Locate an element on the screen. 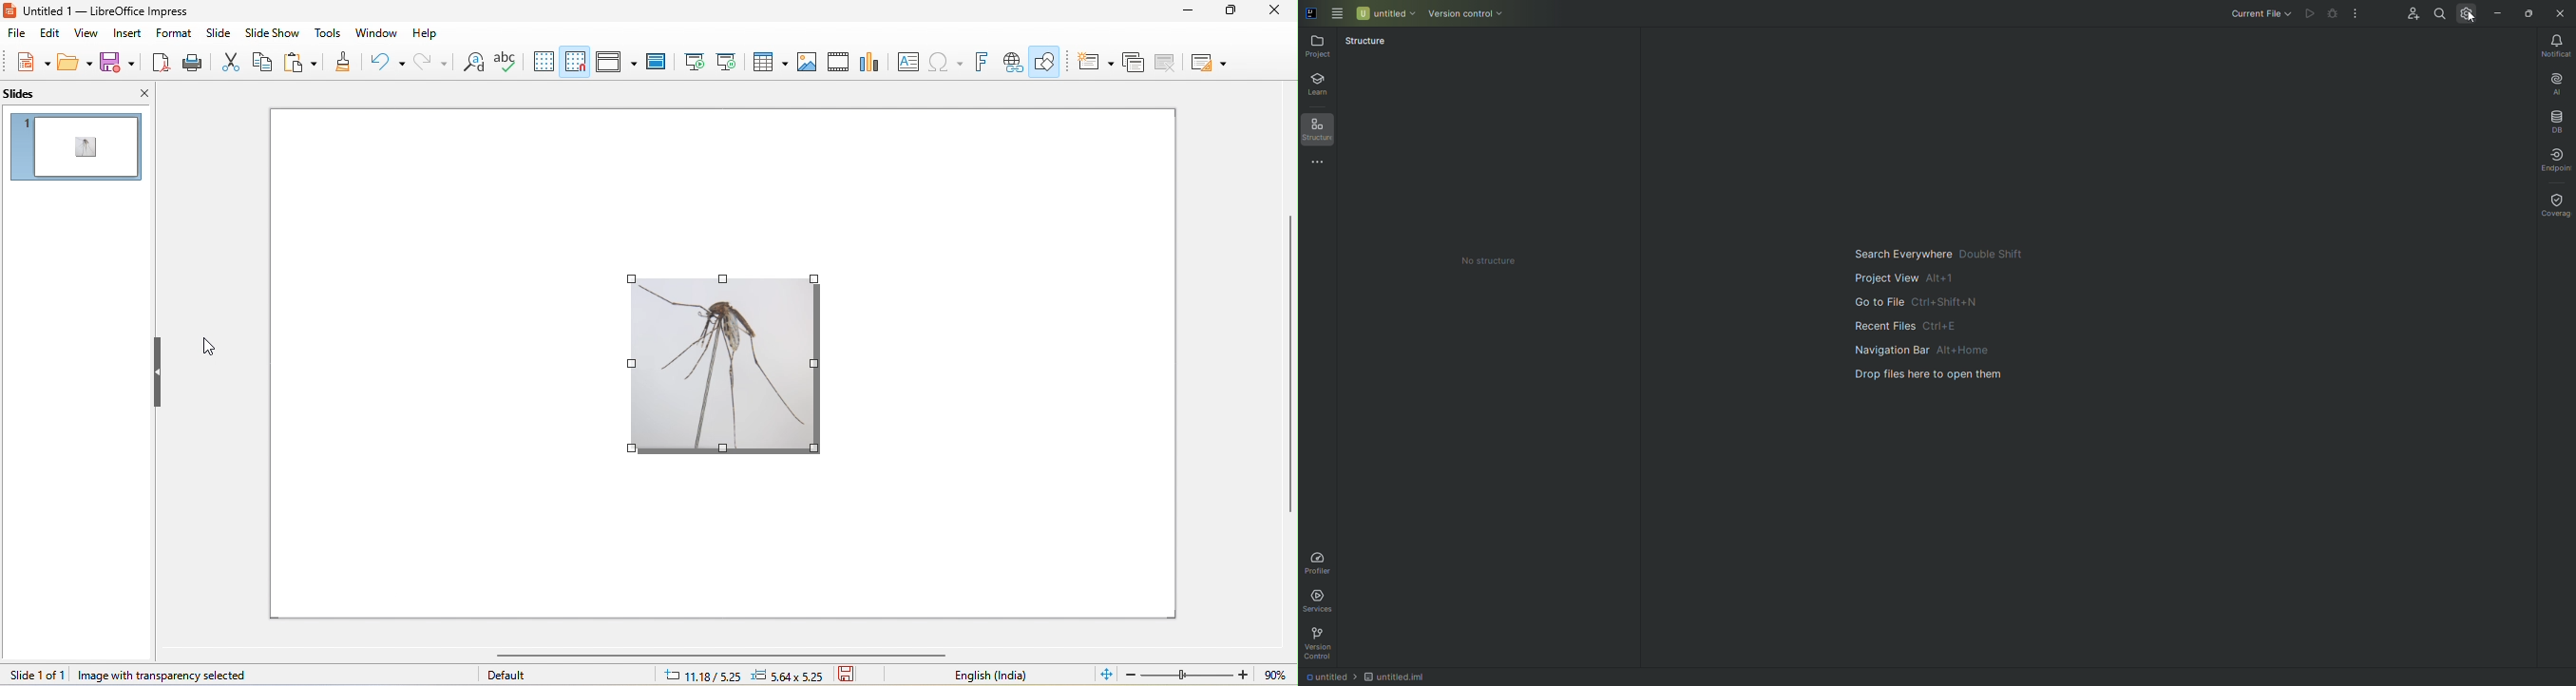 Image resolution: width=2576 pixels, height=700 pixels. Restore is located at coordinates (2528, 12).